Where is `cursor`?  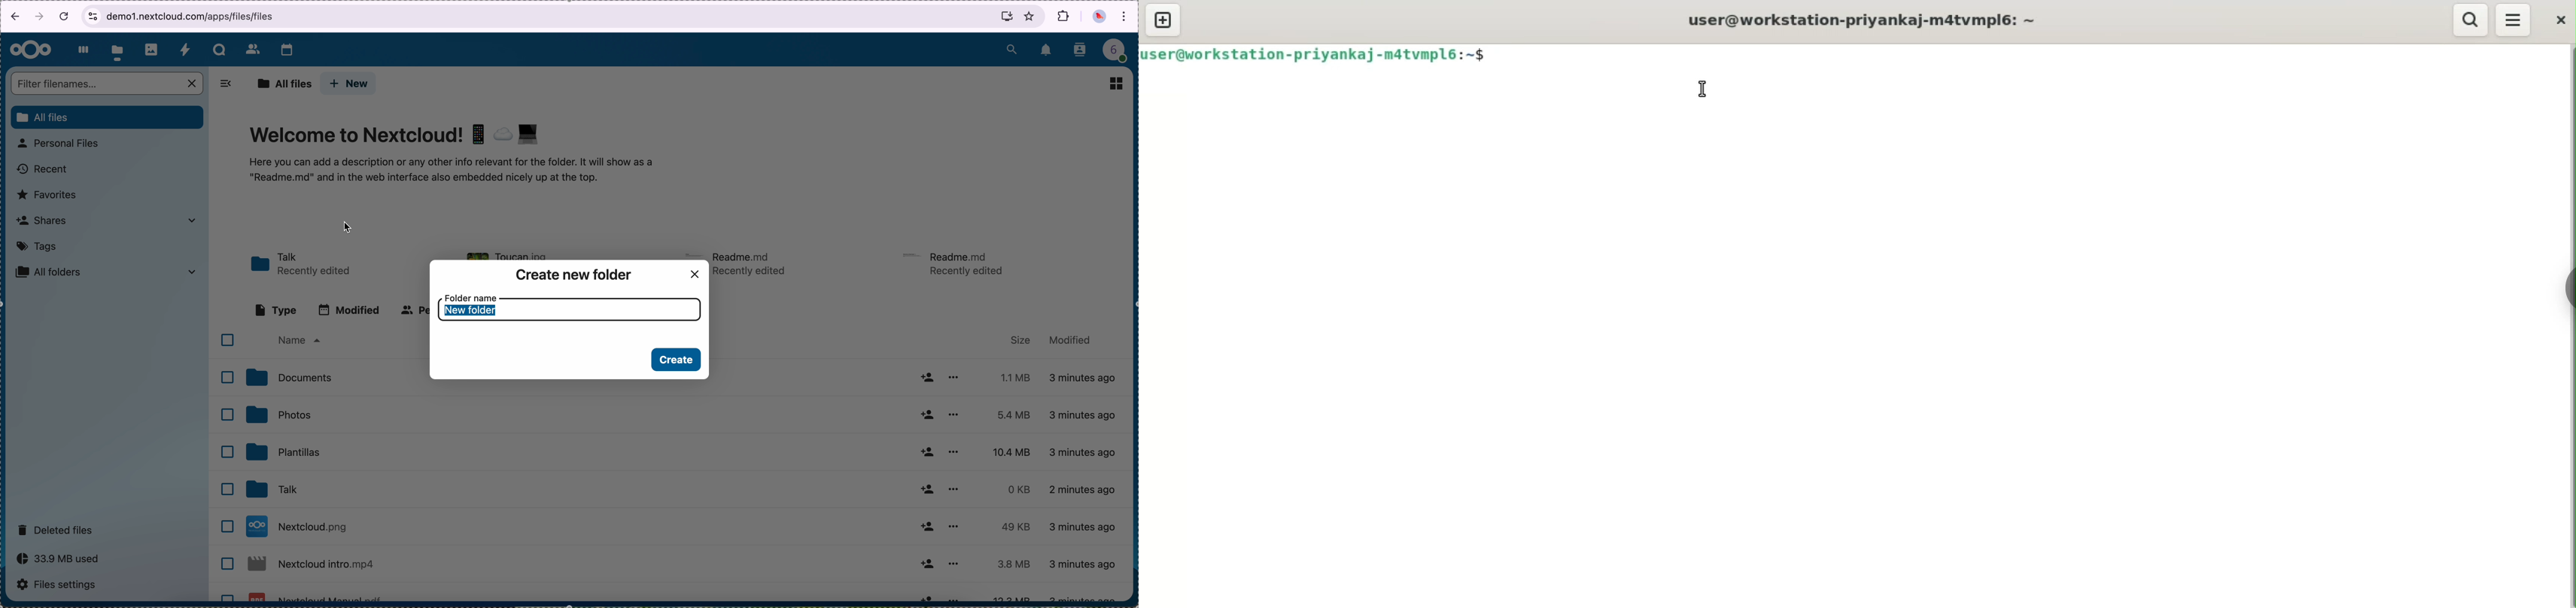
cursor is located at coordinates (351, 226).